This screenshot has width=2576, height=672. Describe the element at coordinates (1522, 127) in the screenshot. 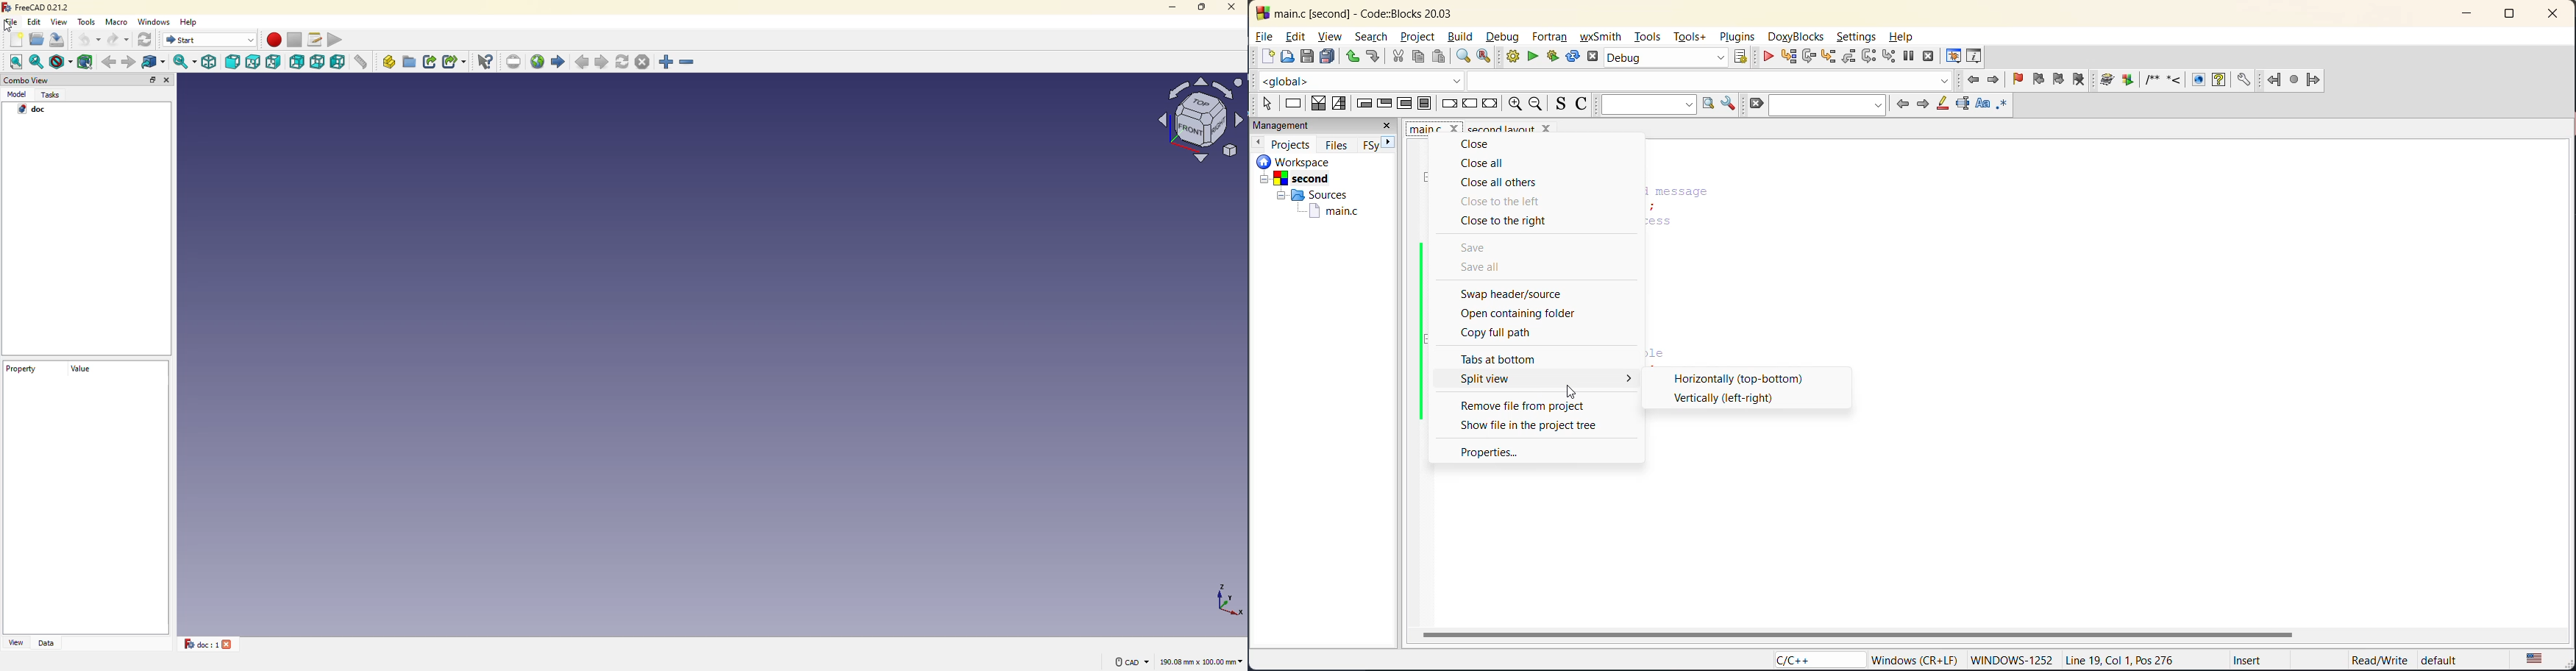

I see `second layout` at that location.